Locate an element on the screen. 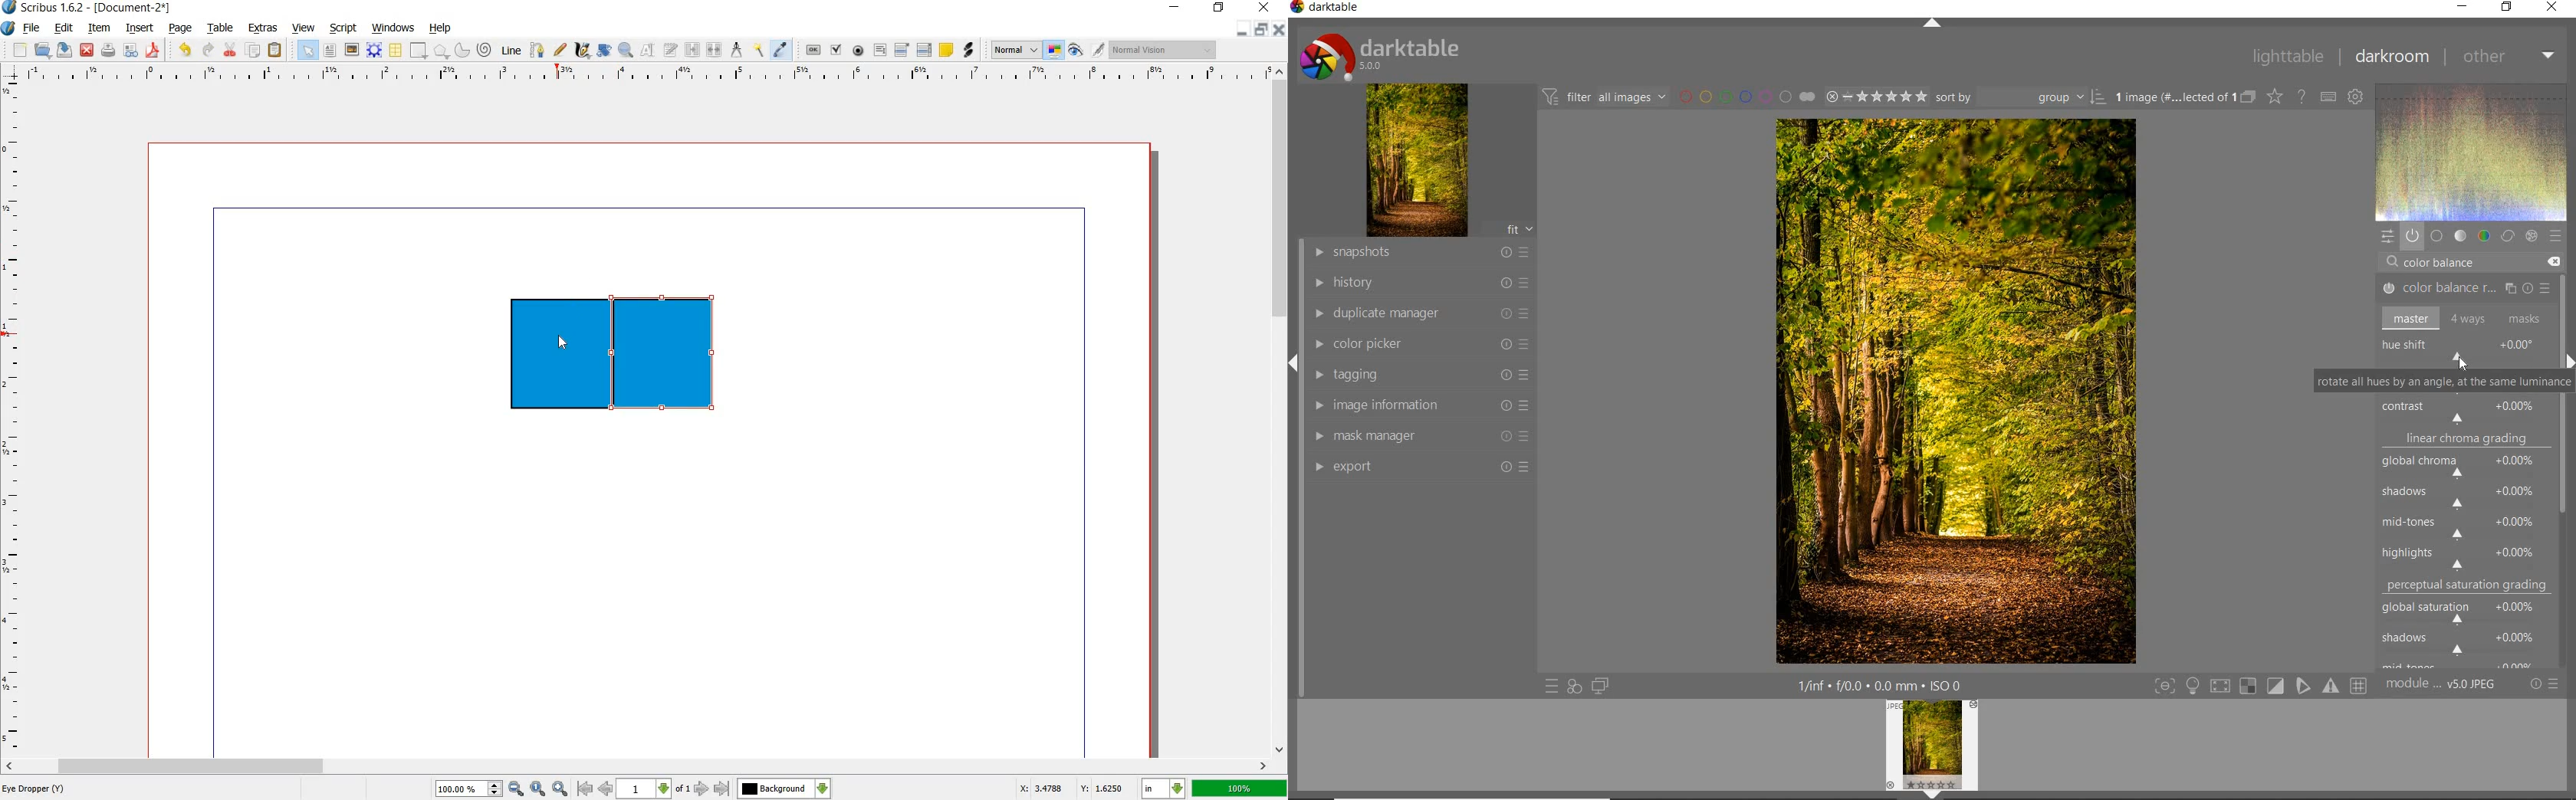  contrast is located at coordinates (2464, 410).